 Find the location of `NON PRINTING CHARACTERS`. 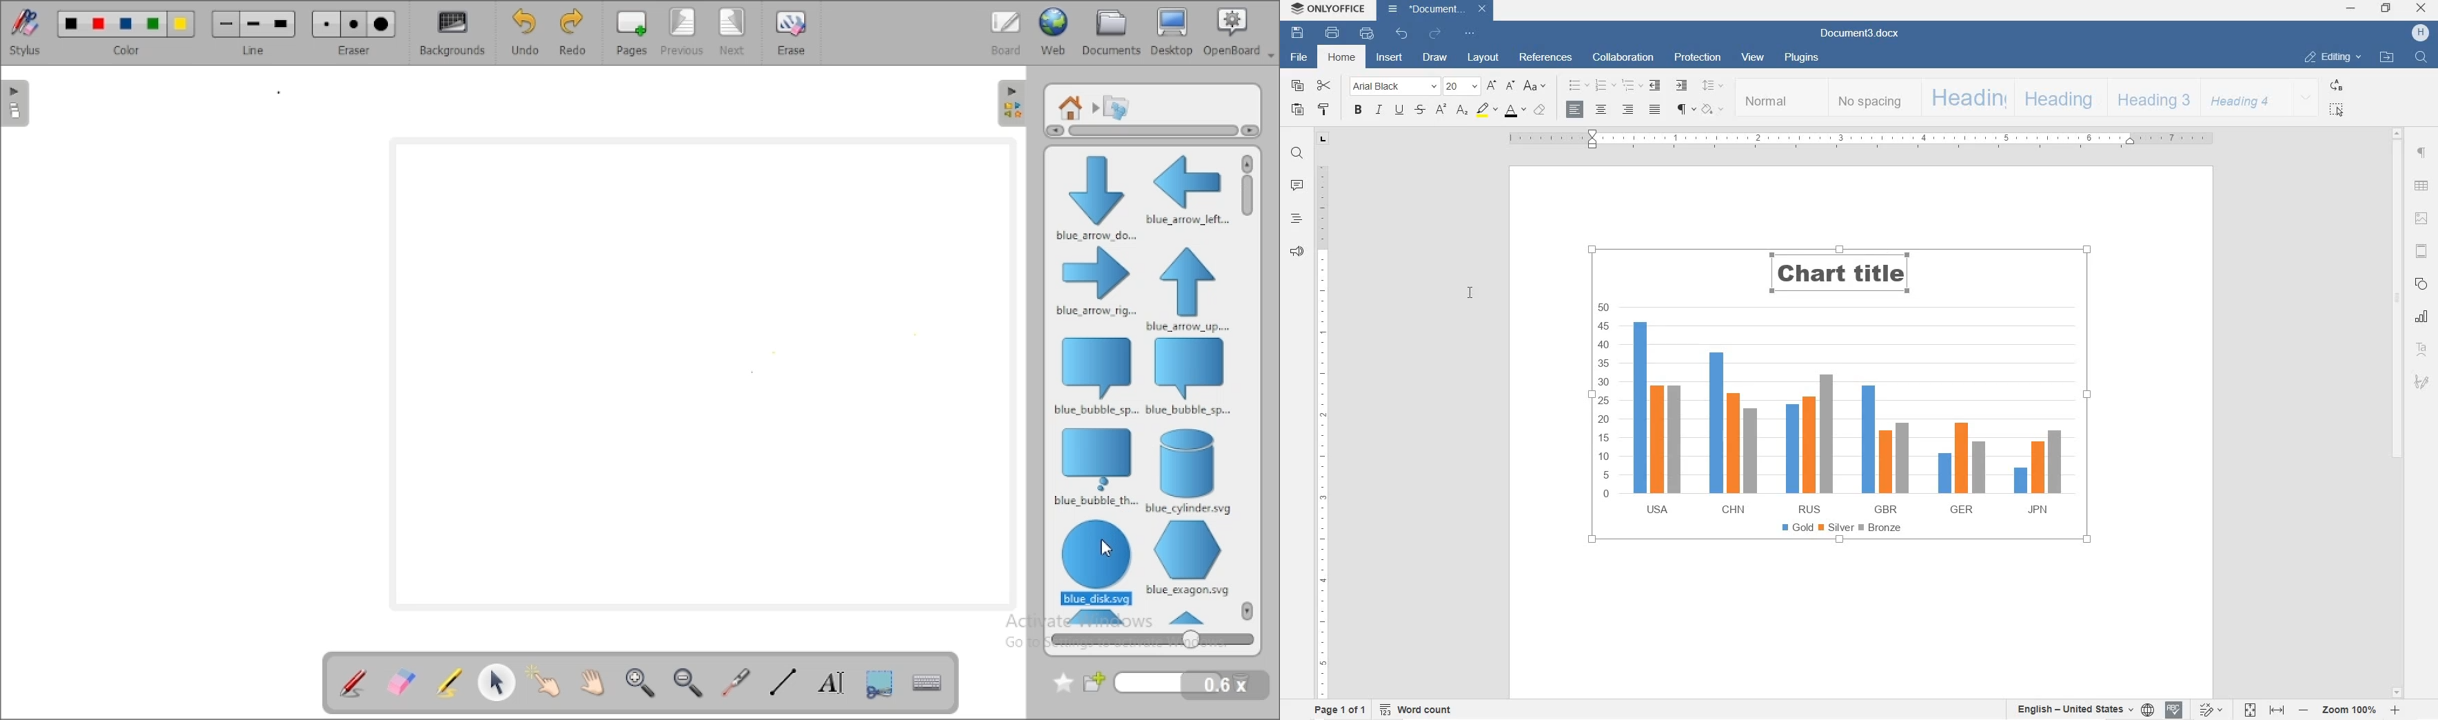

NON PRINTING CHARACTERS is located at coordinates (1686, 110).